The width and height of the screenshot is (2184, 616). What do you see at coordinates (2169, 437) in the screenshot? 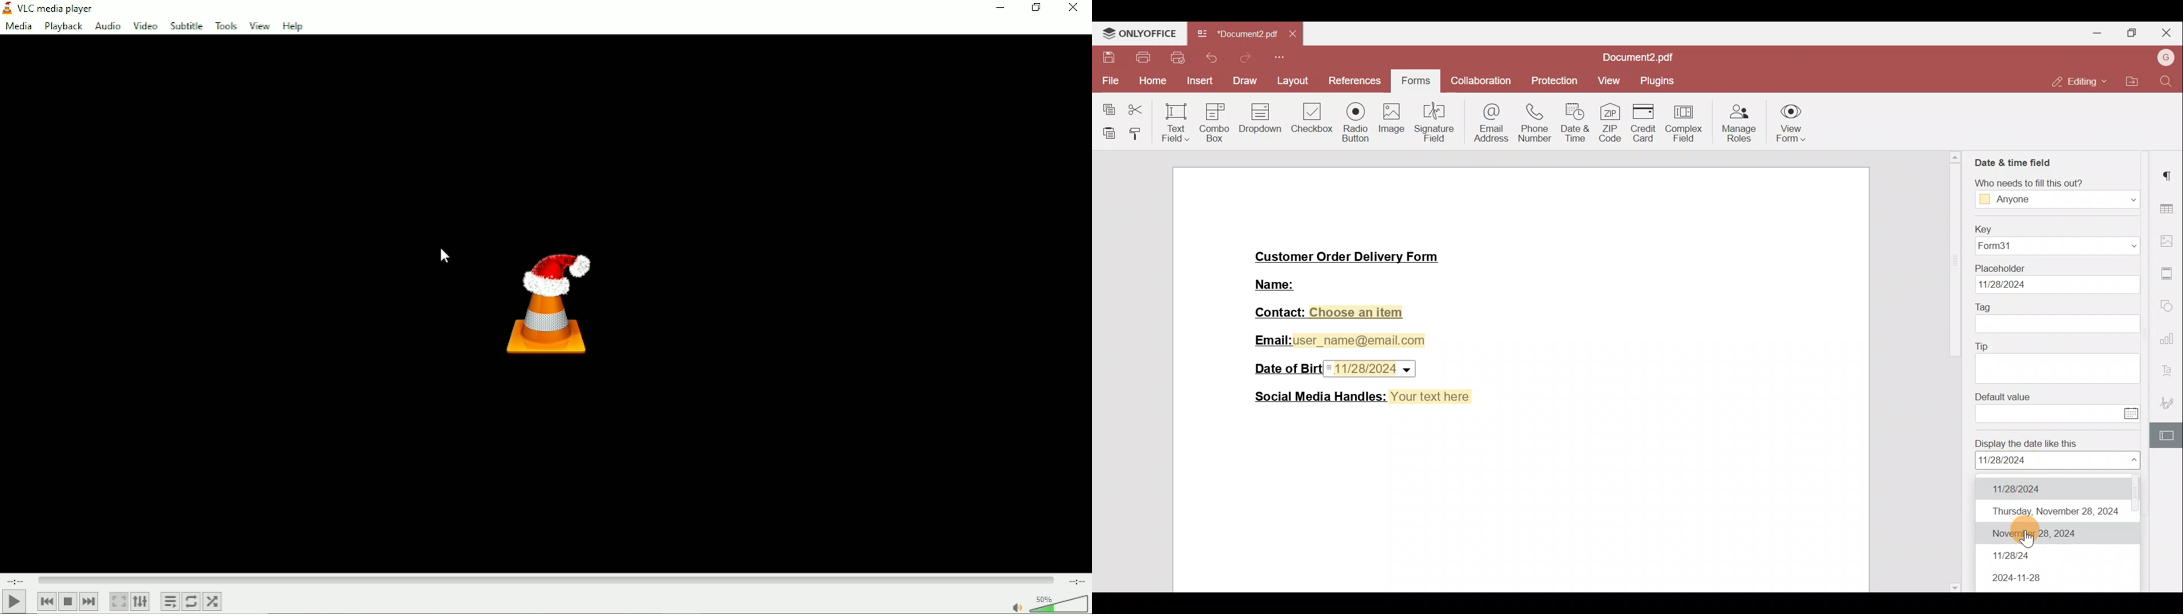
I see `Form settings` at bounding box center [2169, 437].